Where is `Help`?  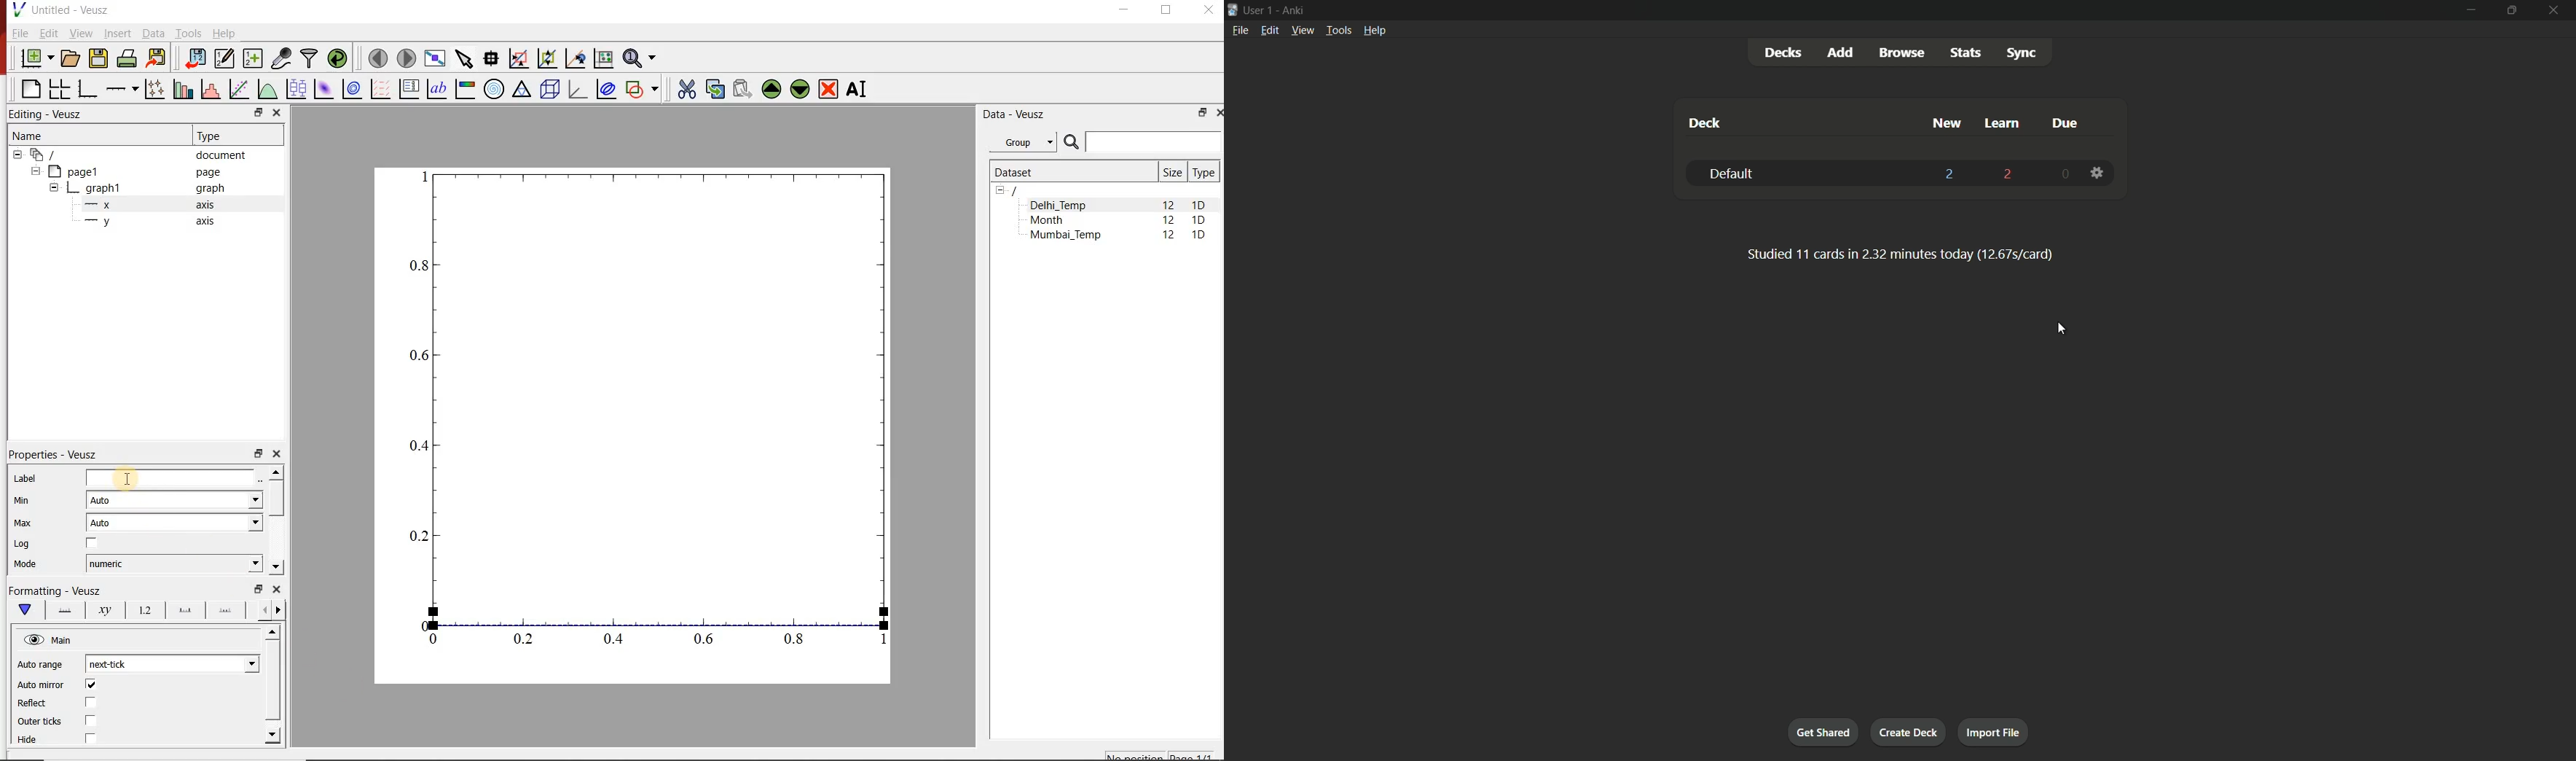 Help is located at coordinates (224, 33).